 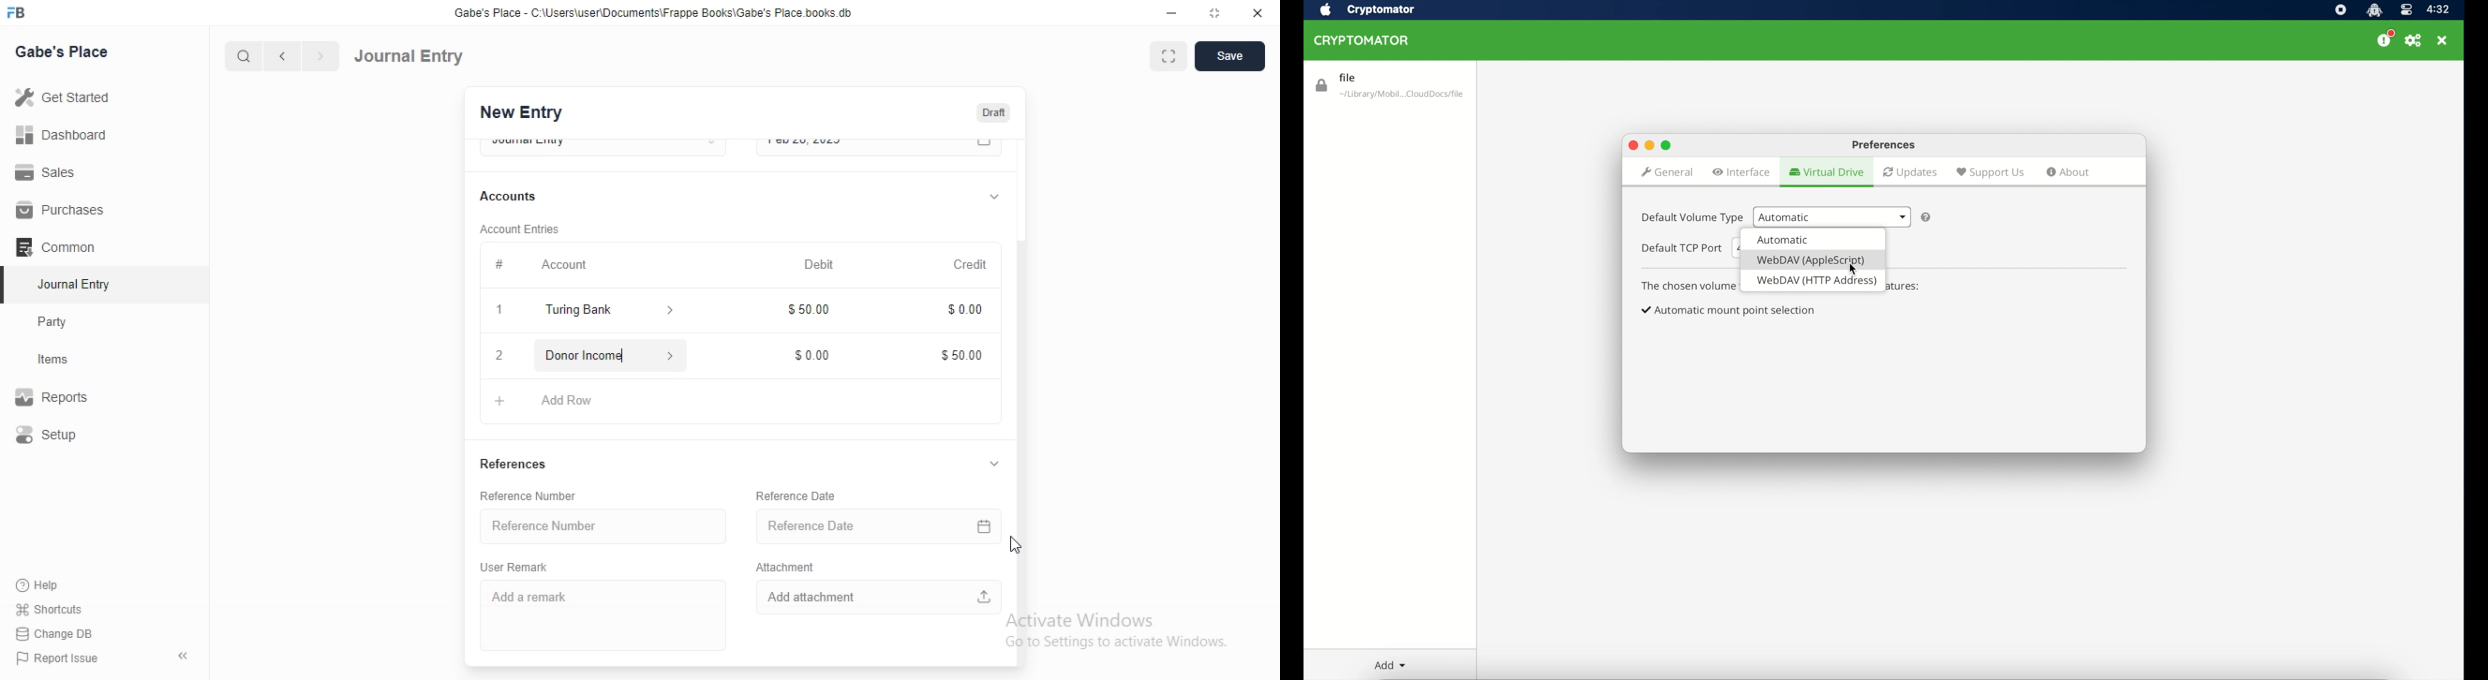 What do you see at coordinates (994, 194) in the screenshot?
I see `collapse` at bounding box center [994, 194].